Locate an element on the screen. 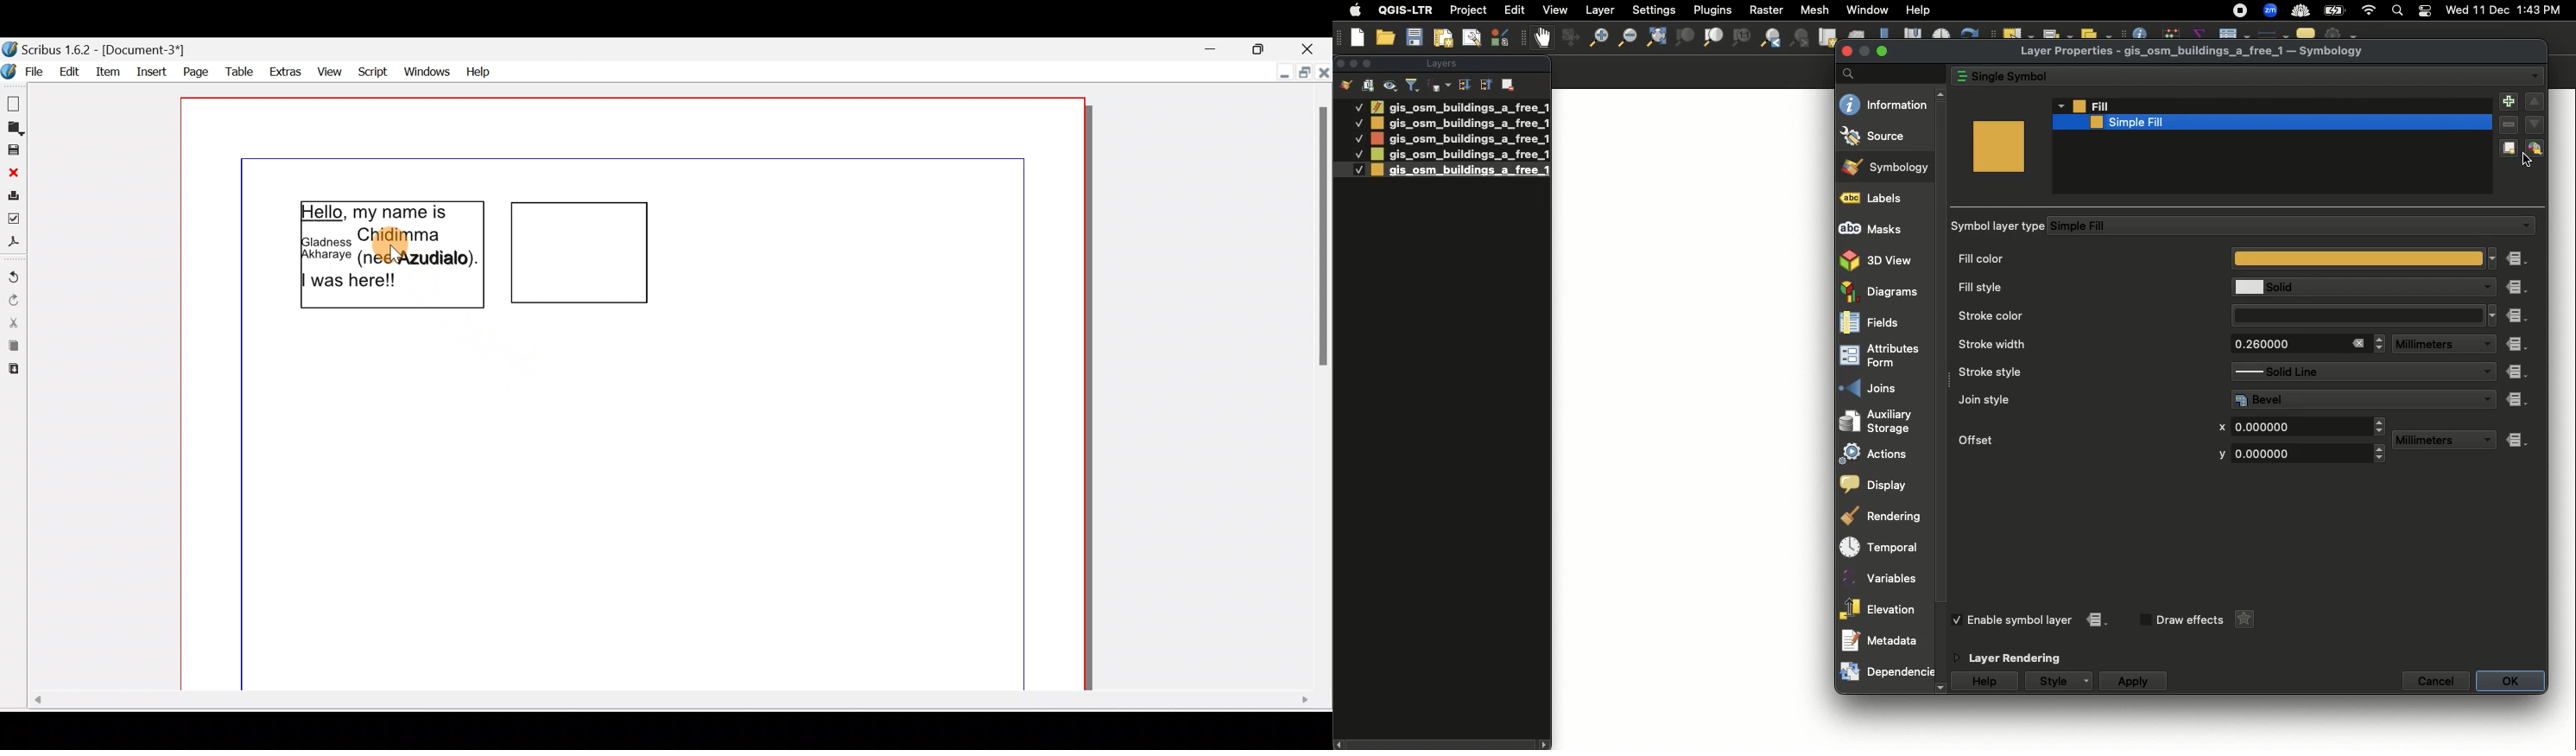 This screenshot has height=756, width=2576. Insert is located at coordinates (149, 69).